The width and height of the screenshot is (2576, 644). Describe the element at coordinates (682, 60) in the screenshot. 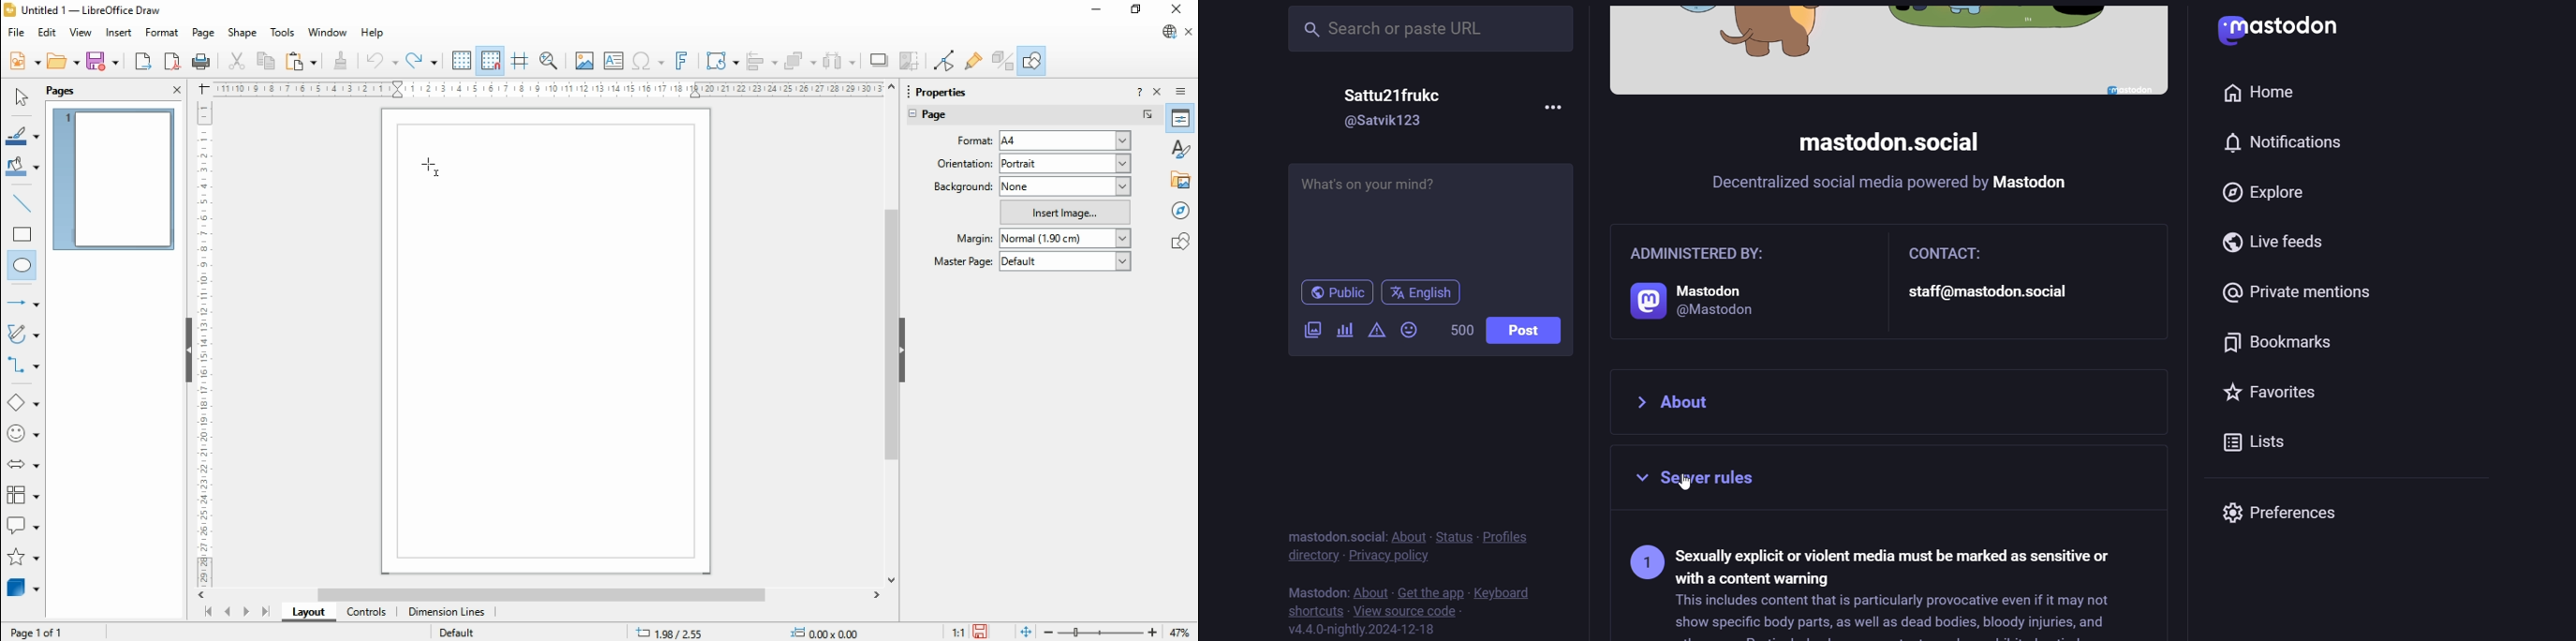

I see `insert fontwork text` at that location.